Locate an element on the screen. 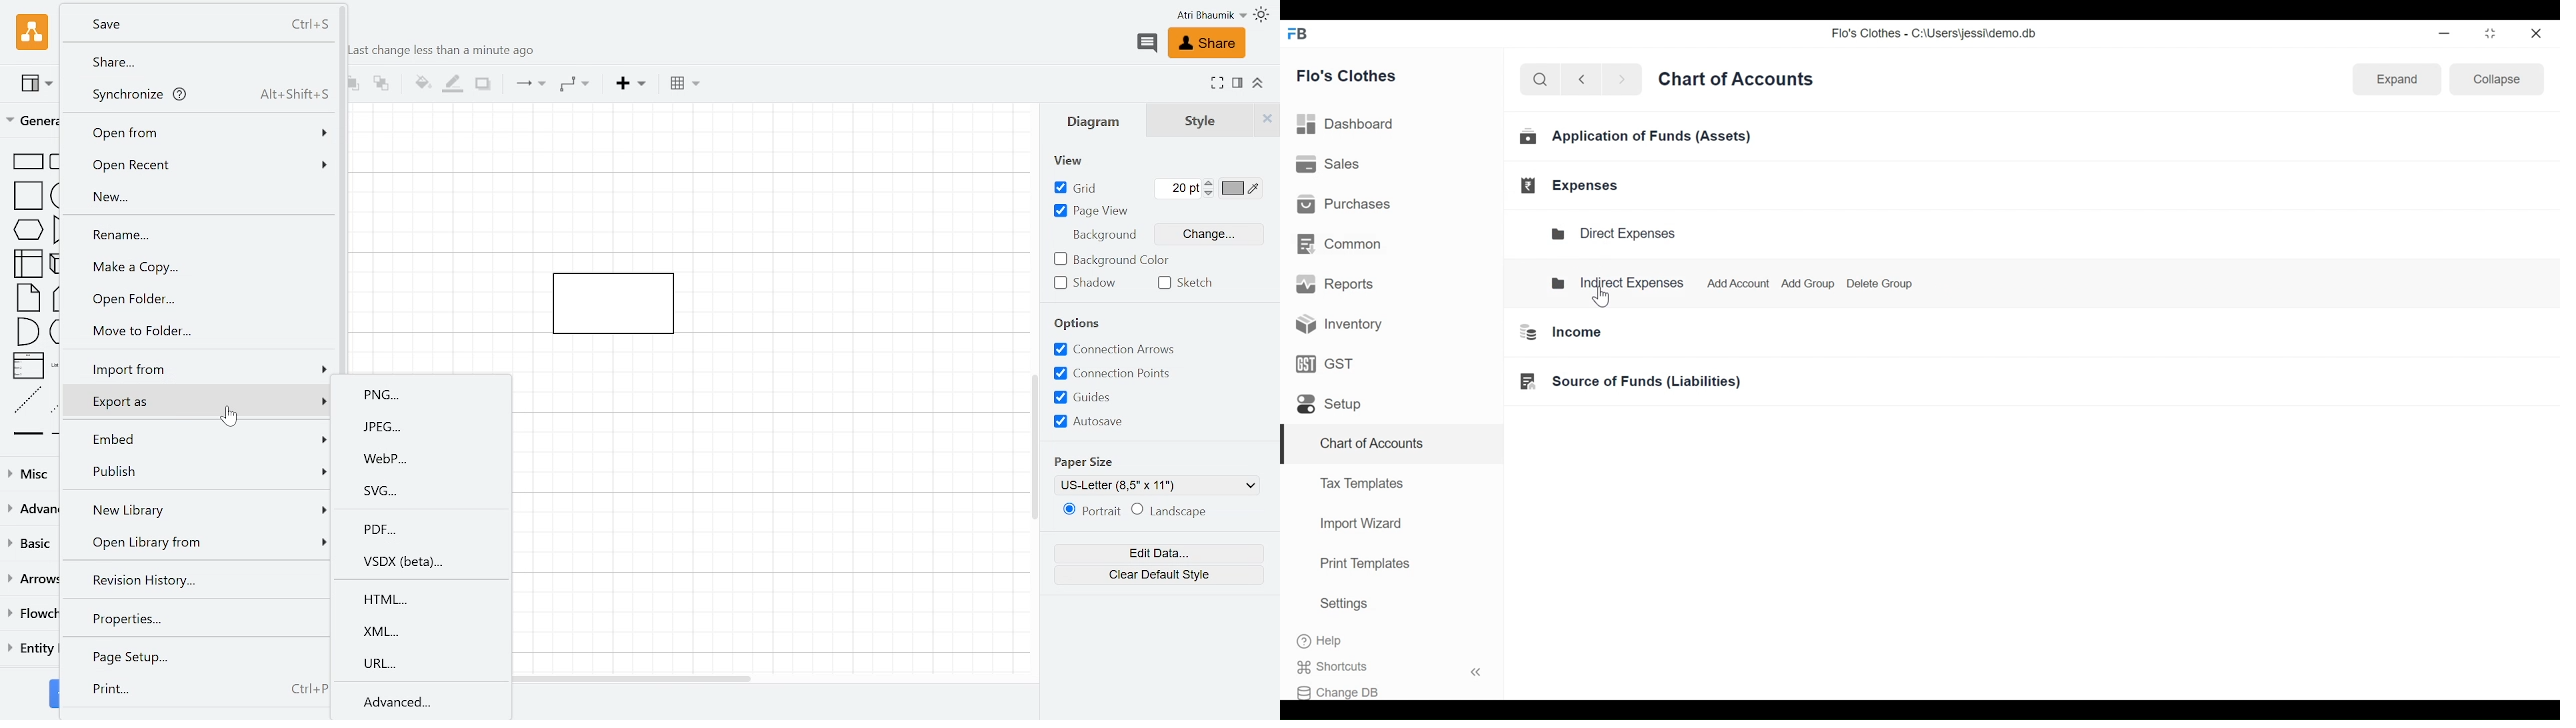 This screenshot has height=728, width=2576. Direct Expenses is located at coordinates (1620, 234).